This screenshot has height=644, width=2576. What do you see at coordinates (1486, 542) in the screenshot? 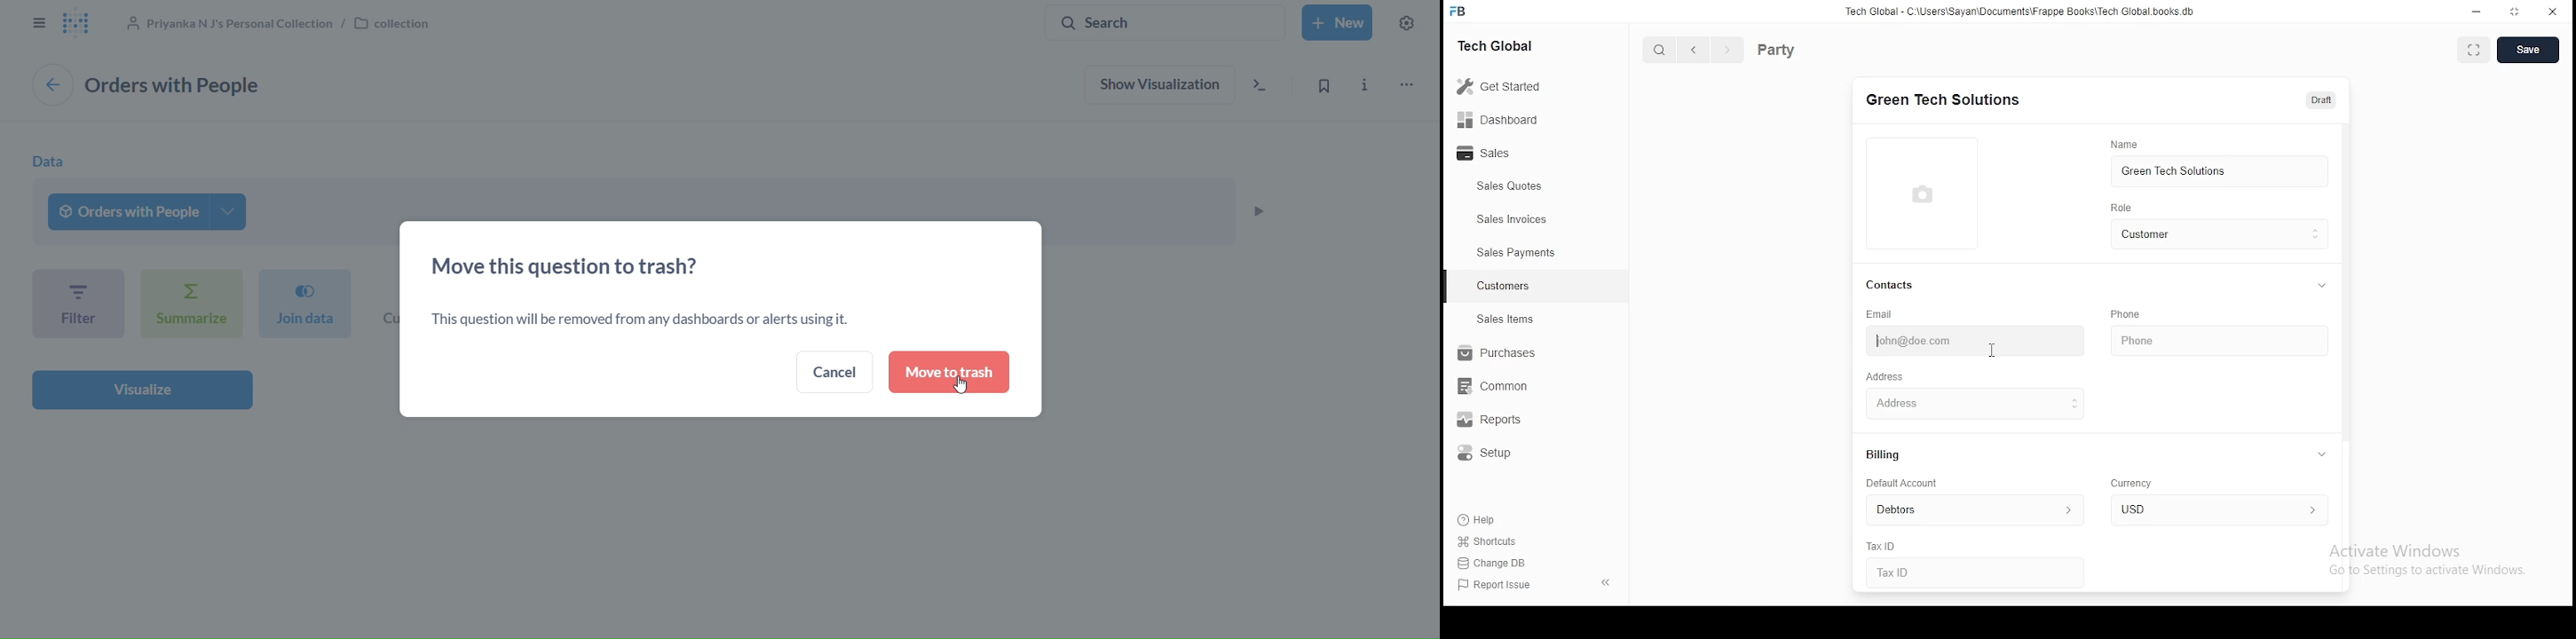
I see `shortcuts` at bounding box center [1486, 542].